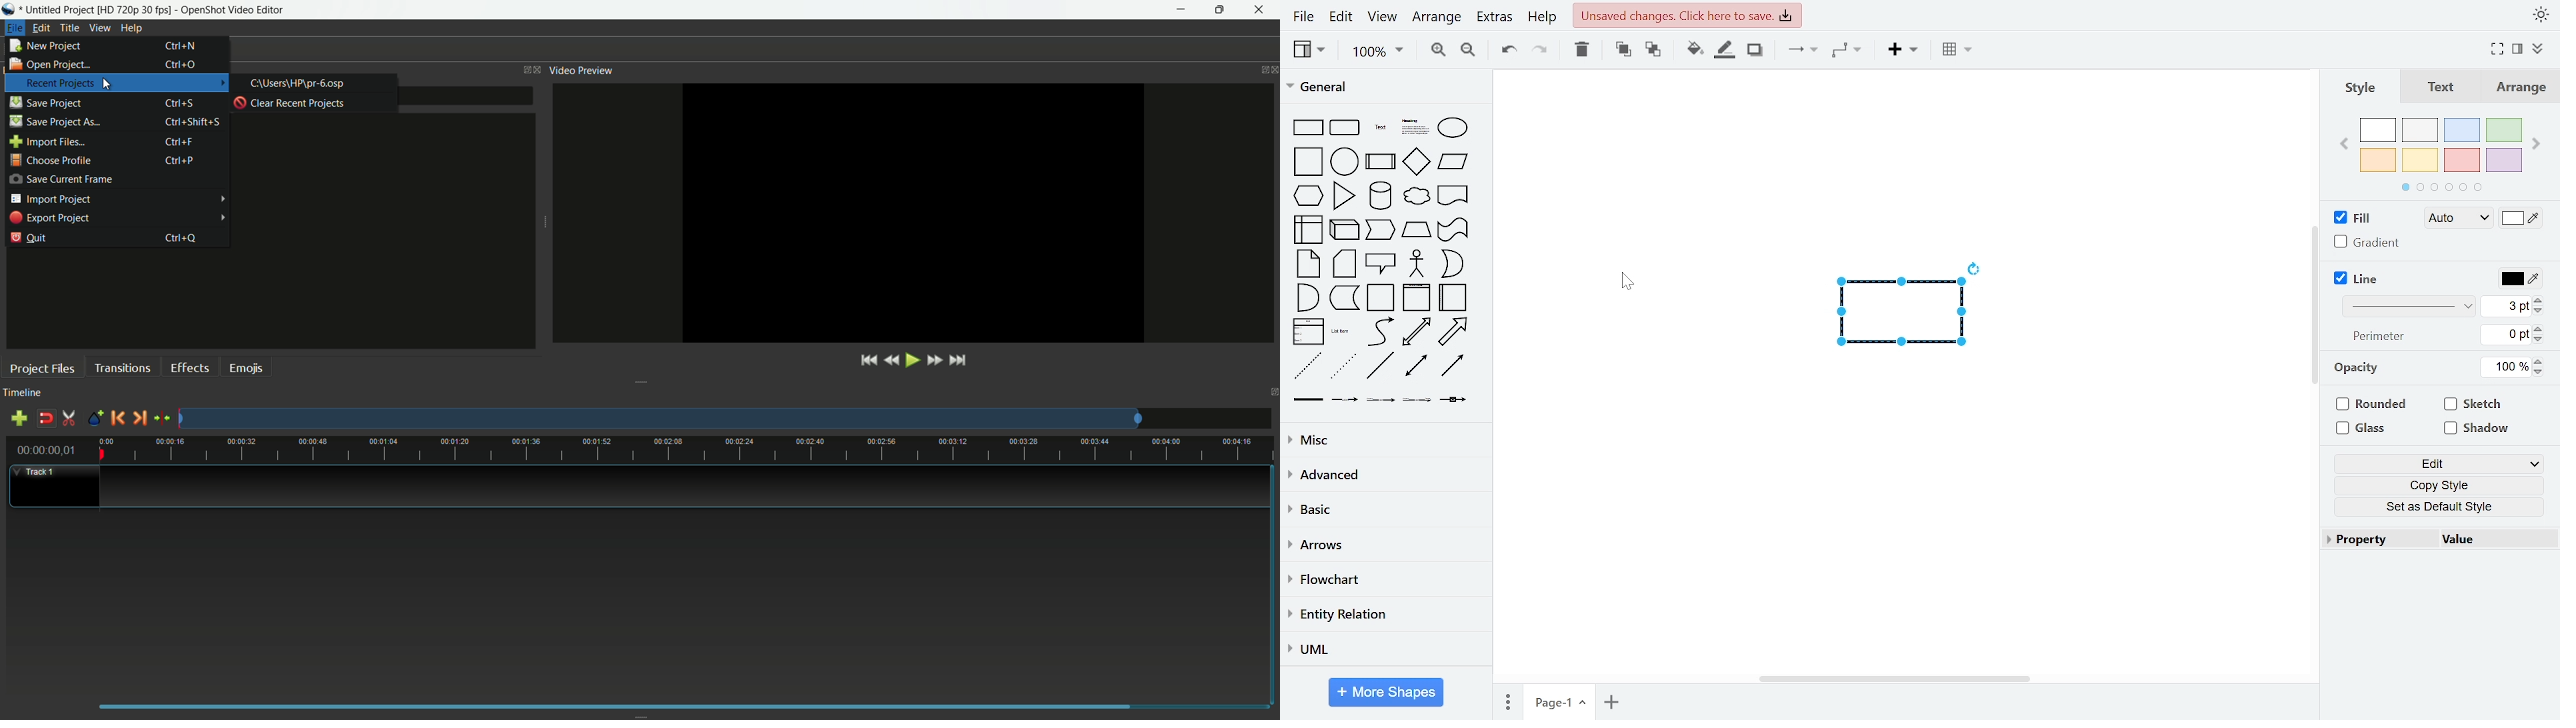  I want to click on arrange, so click(2521, 87).